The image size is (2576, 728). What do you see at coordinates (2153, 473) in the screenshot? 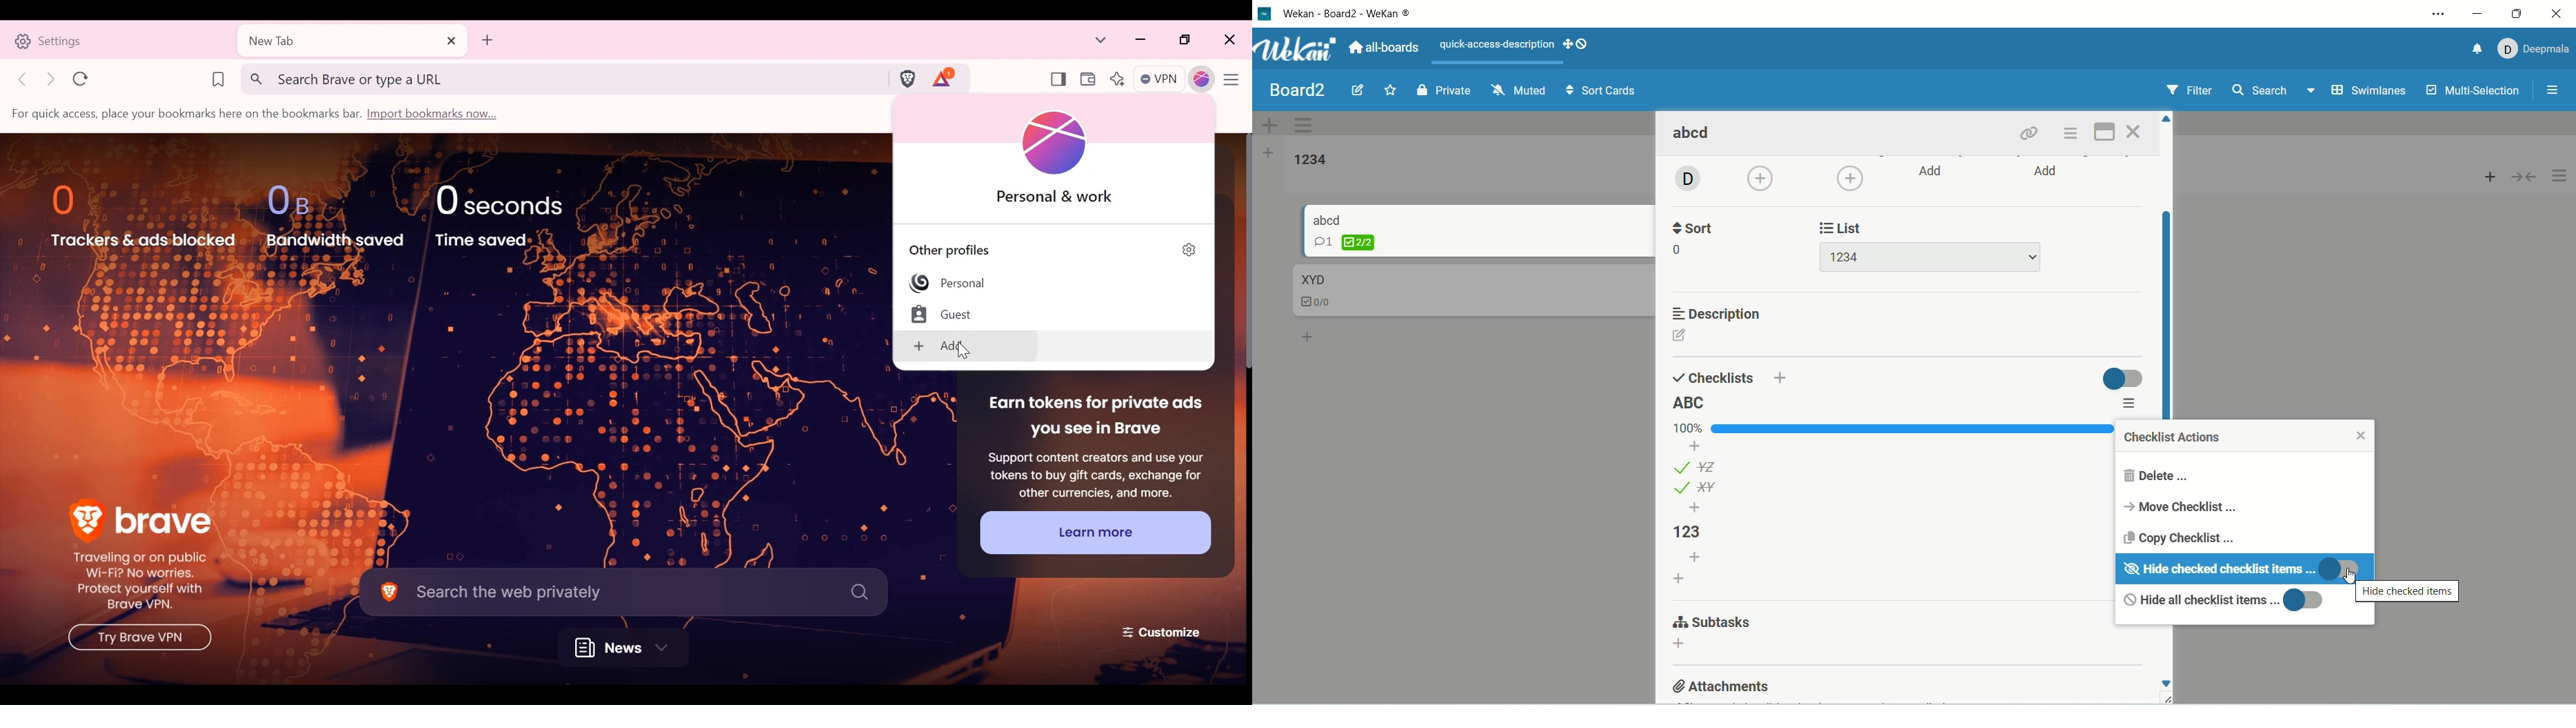
I see `delete` at bounding box center [2153, 473].